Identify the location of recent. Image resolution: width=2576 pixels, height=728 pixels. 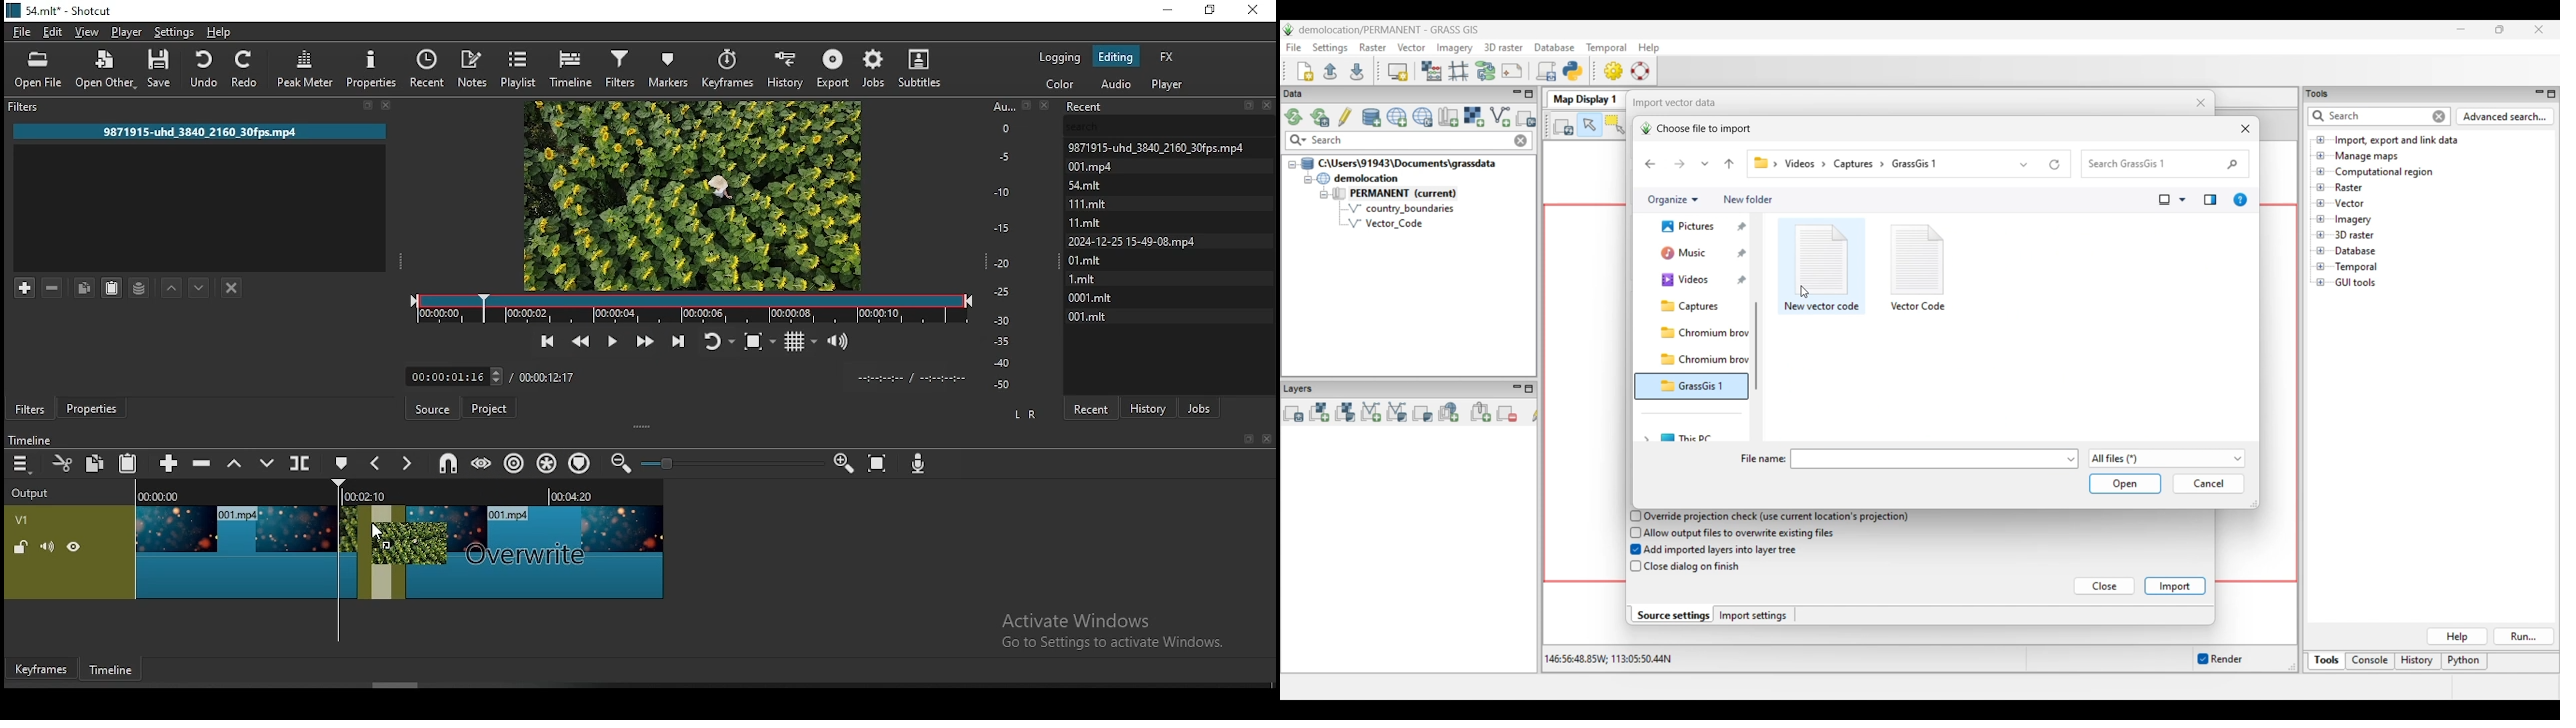
(1089, 408).